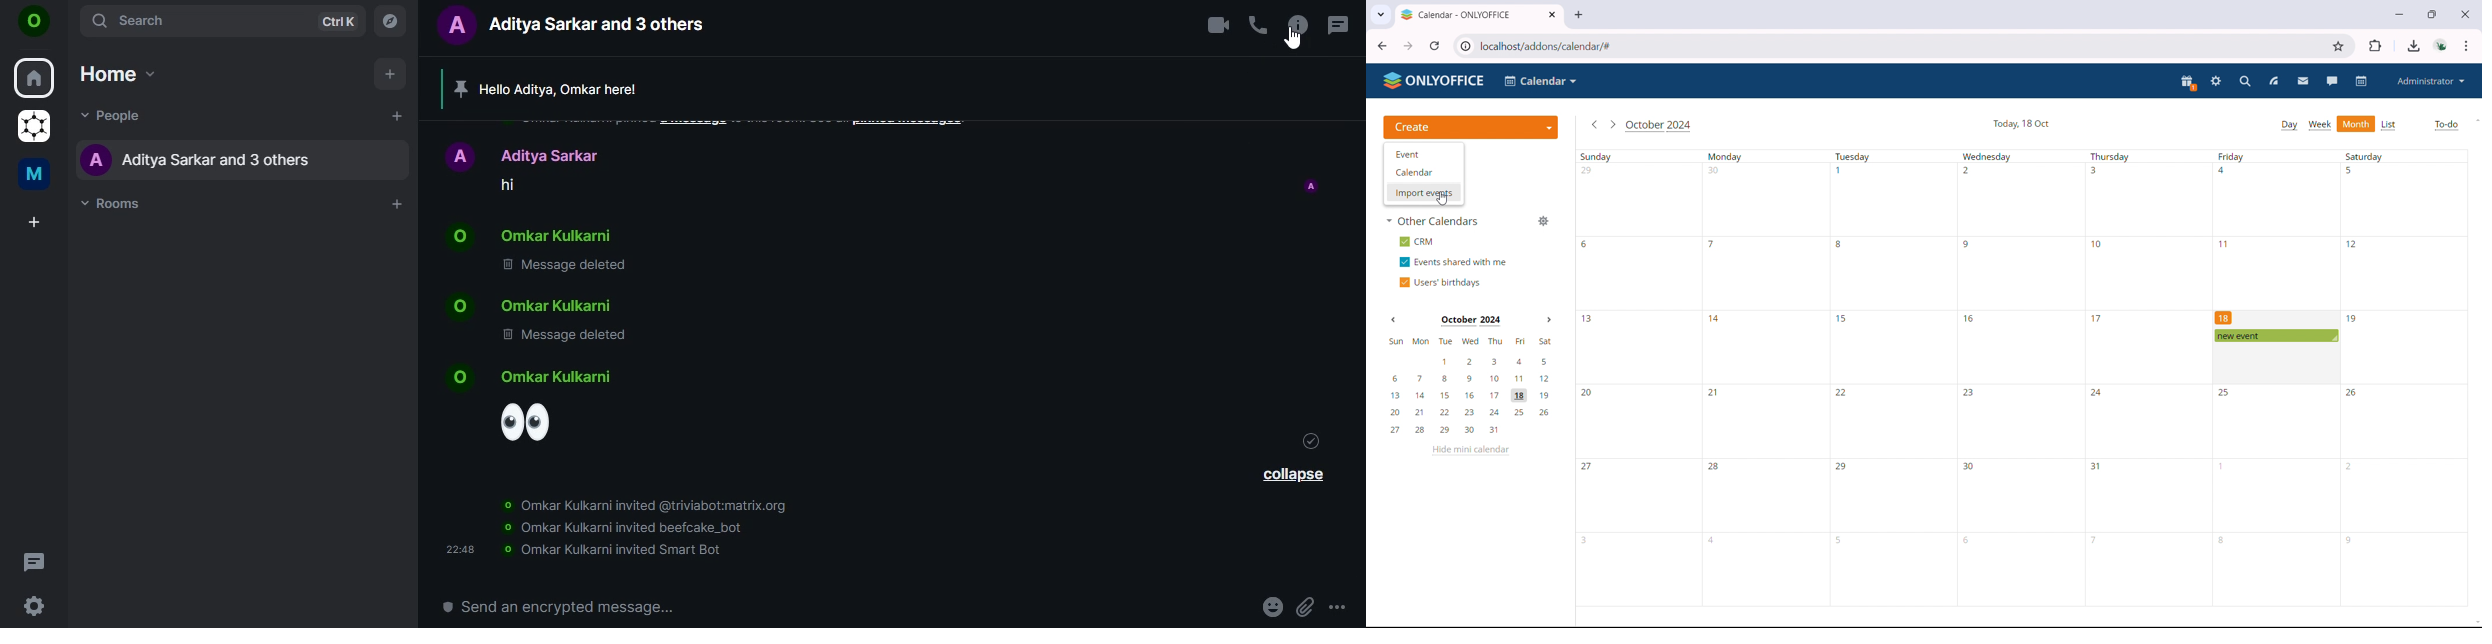 This screenshot has width=2492, height=644. Describe the element at coordinates (1296, 27) in the screenshot. I see `room options` at that location.